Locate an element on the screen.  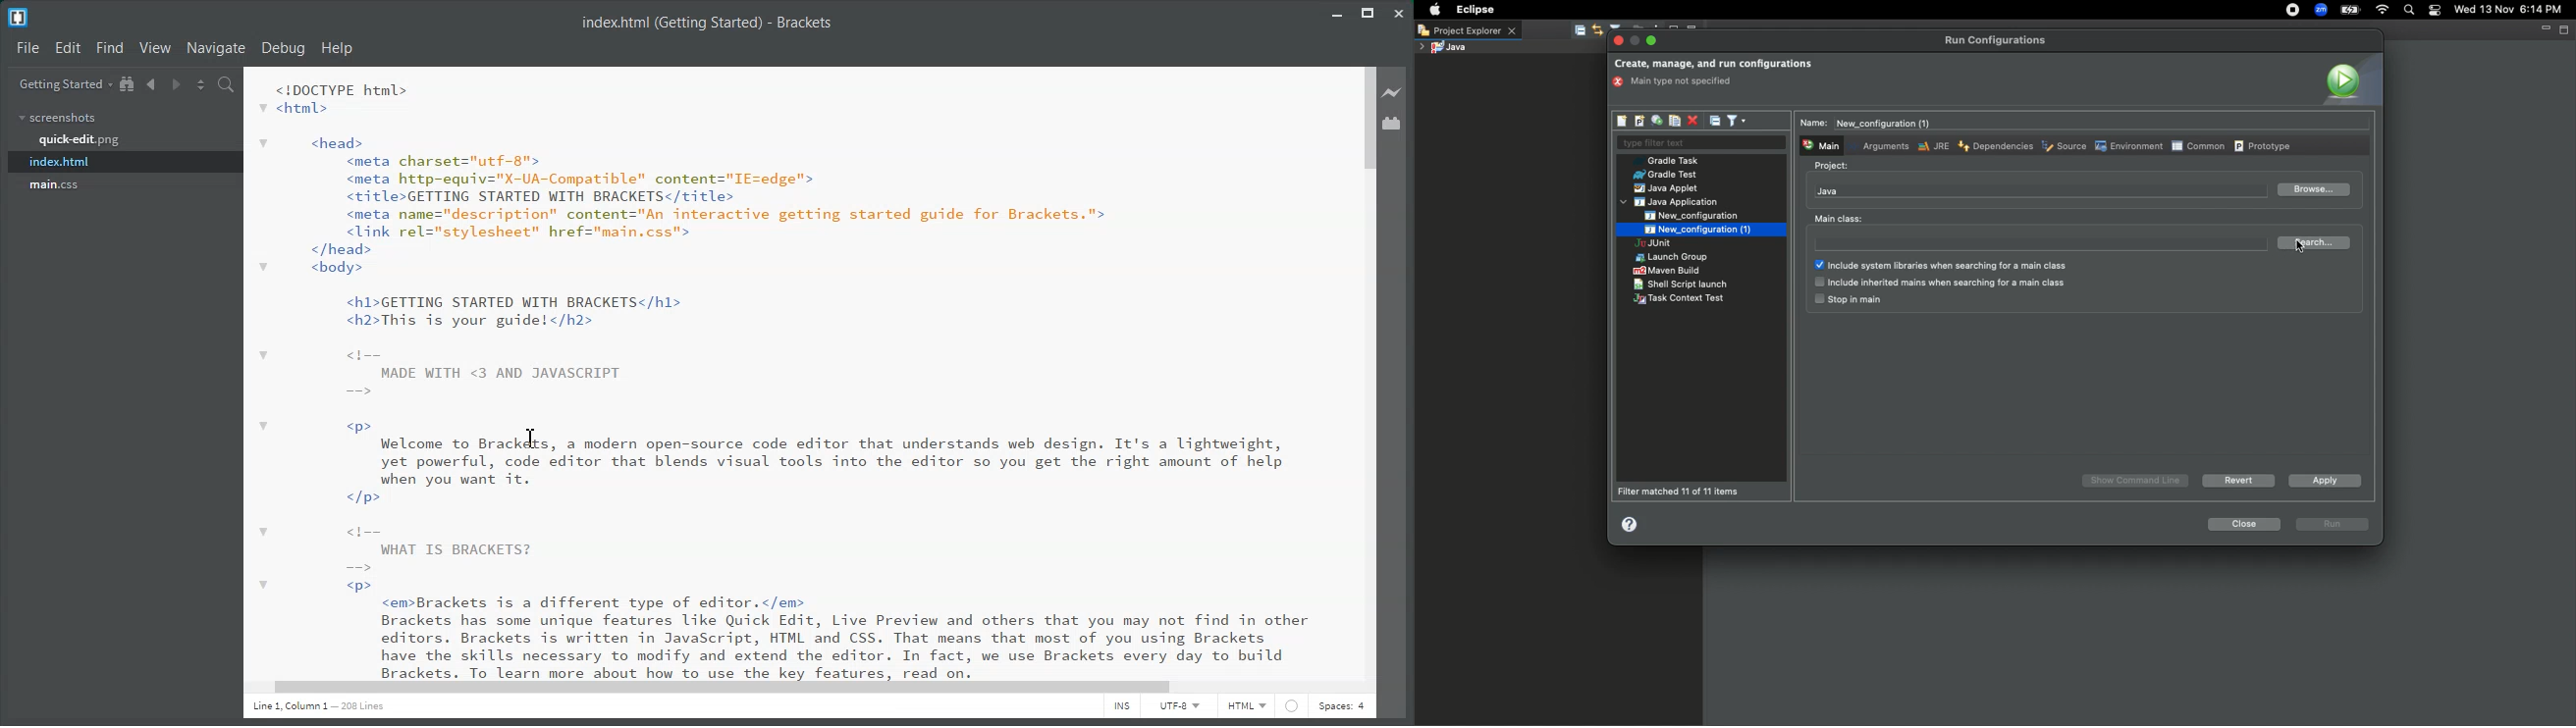
Maven build is located at coordinates (1666, 270).